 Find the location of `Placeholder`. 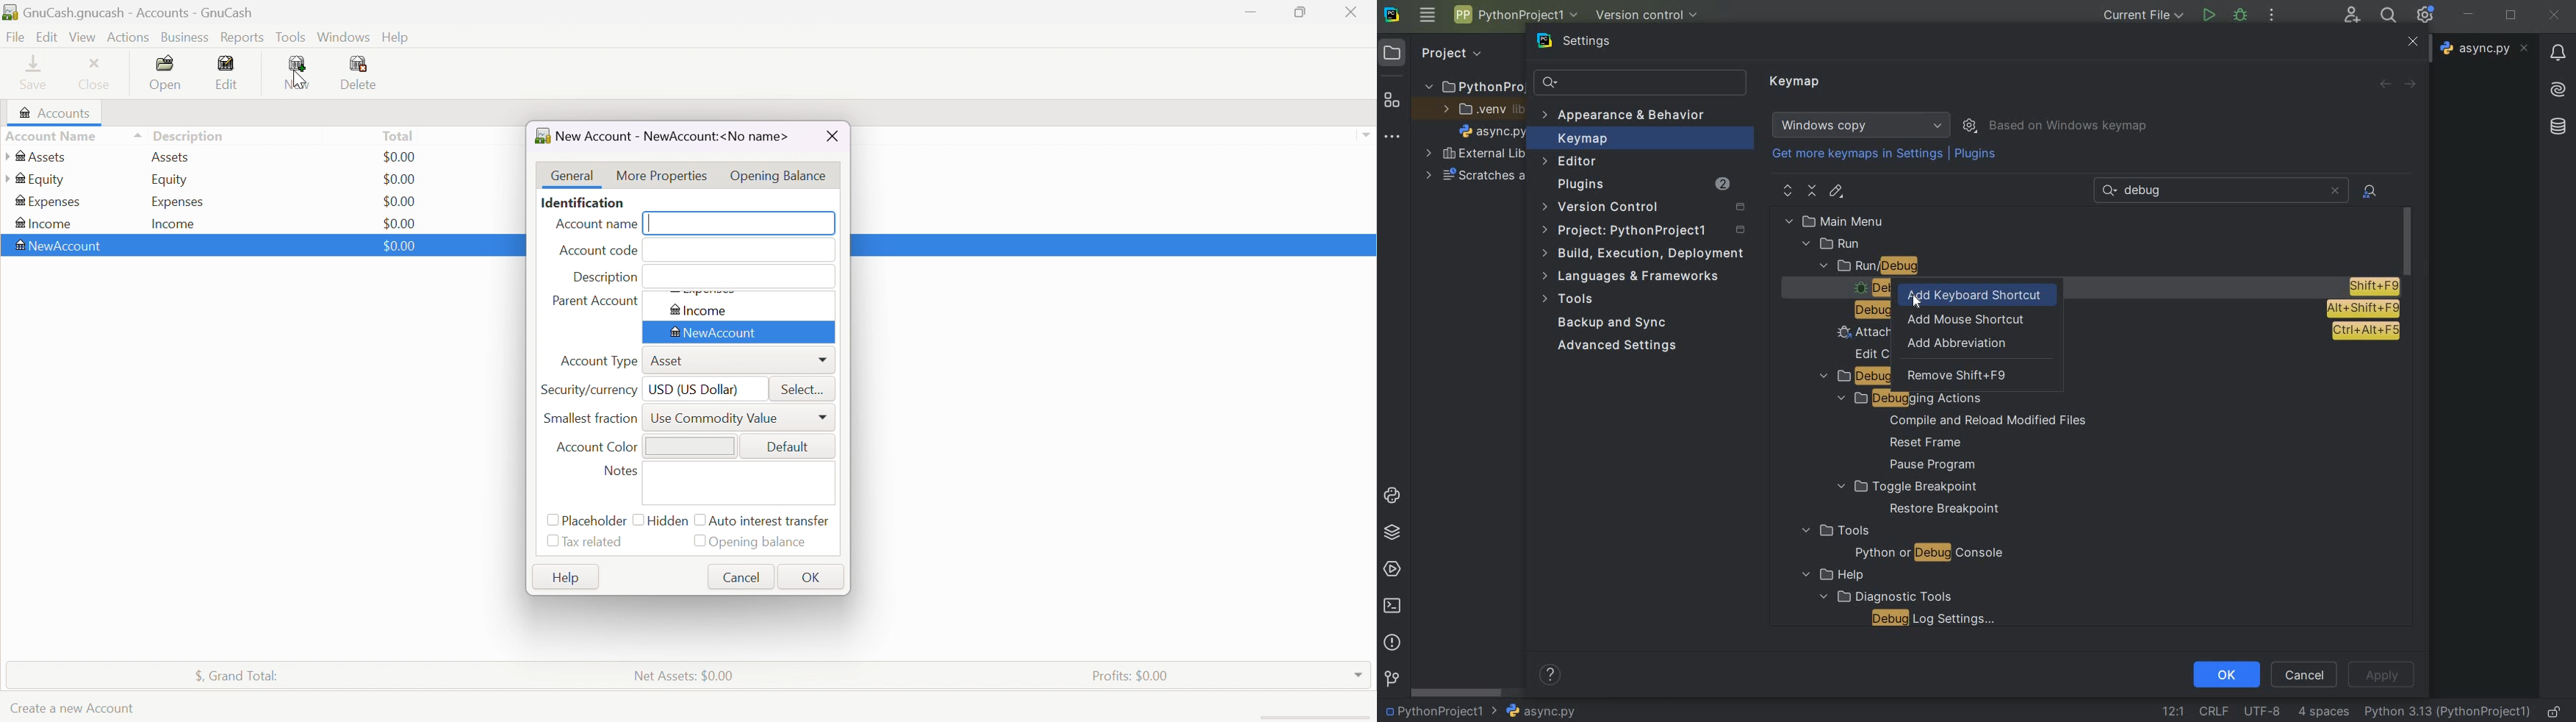

Placeholder is located at coordinates (596, 522).